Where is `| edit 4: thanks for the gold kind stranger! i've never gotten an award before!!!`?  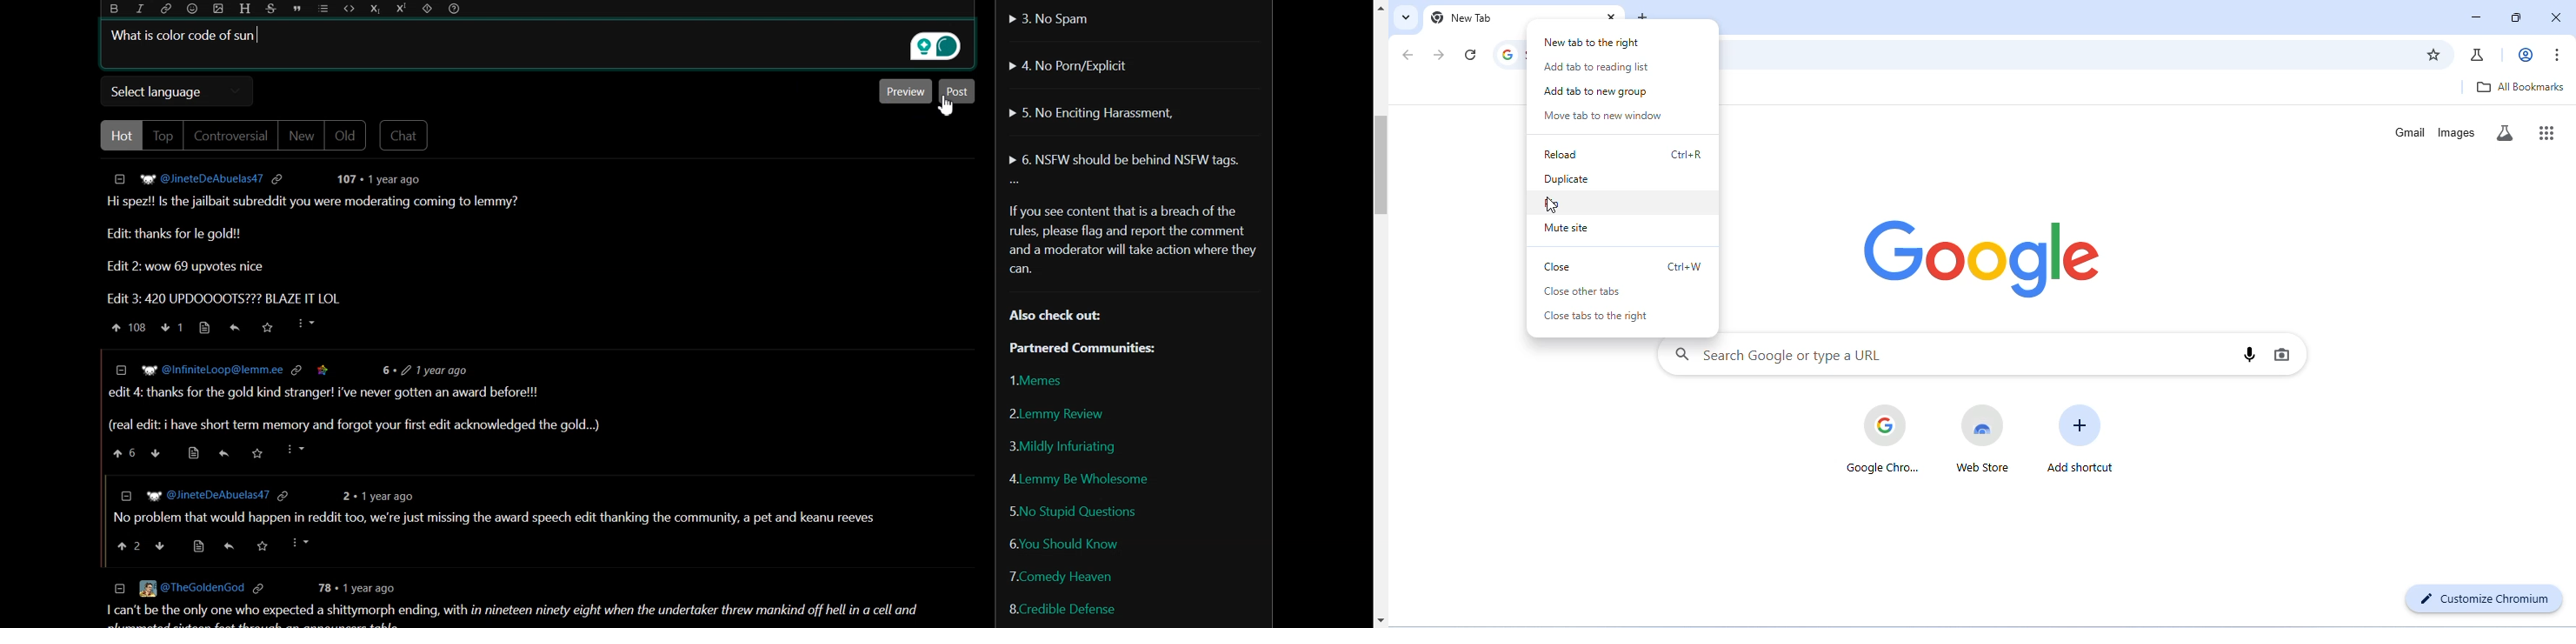
| edit 4: thanks for the gold kind stranger! i've never gotten an award before!!! is located at coordinates (325, 394).